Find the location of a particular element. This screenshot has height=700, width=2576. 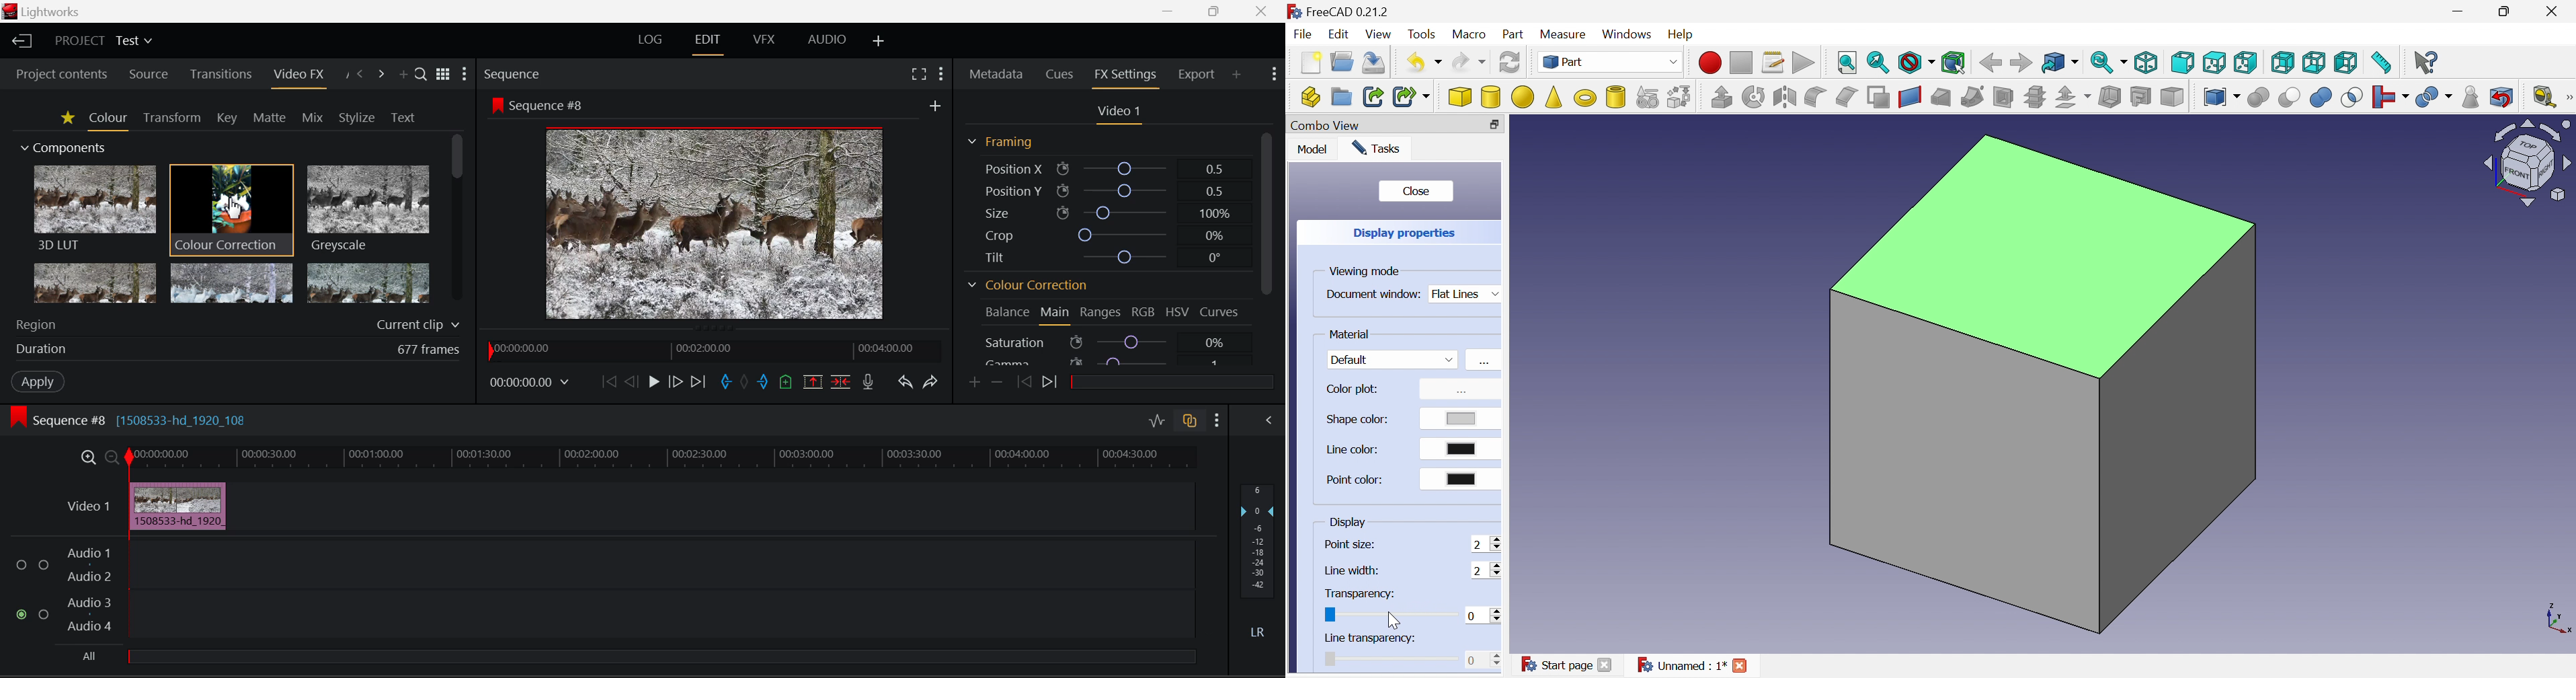

Ranges is located at coordinates (1101, 314).